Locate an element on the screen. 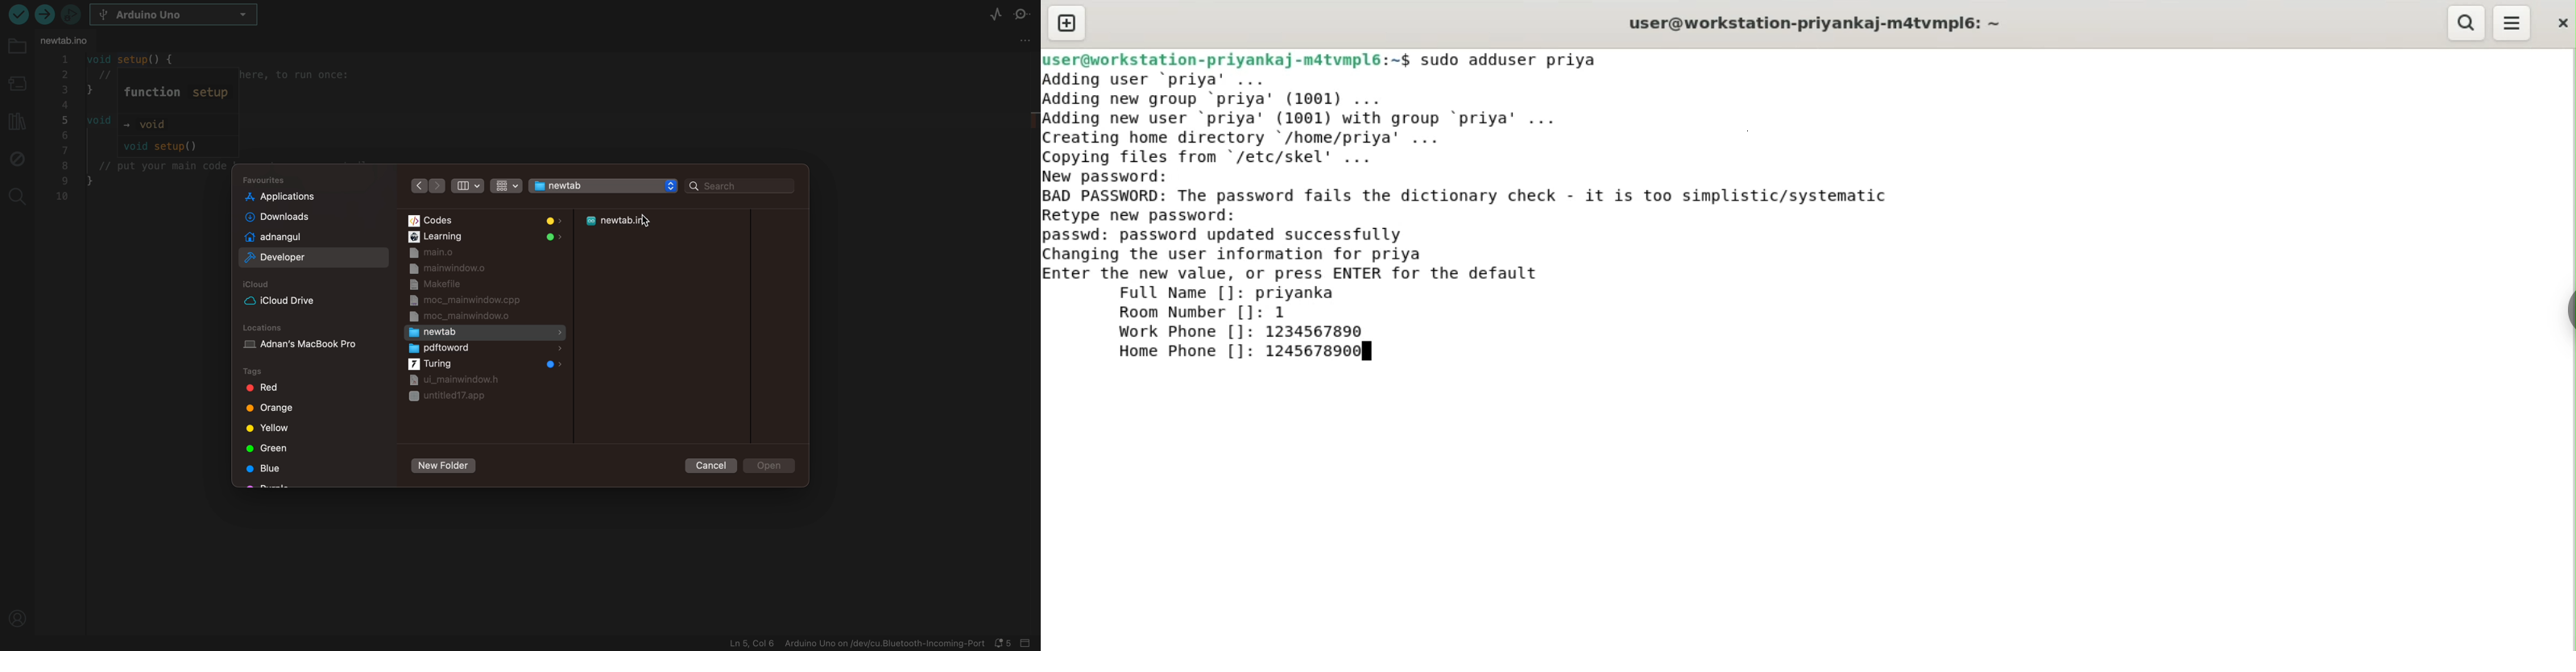 This screenshot has height=672, width=2576. user@workstation-priyankaj-m4tvmpl6: ~ is located at coordinates (1815, 25).